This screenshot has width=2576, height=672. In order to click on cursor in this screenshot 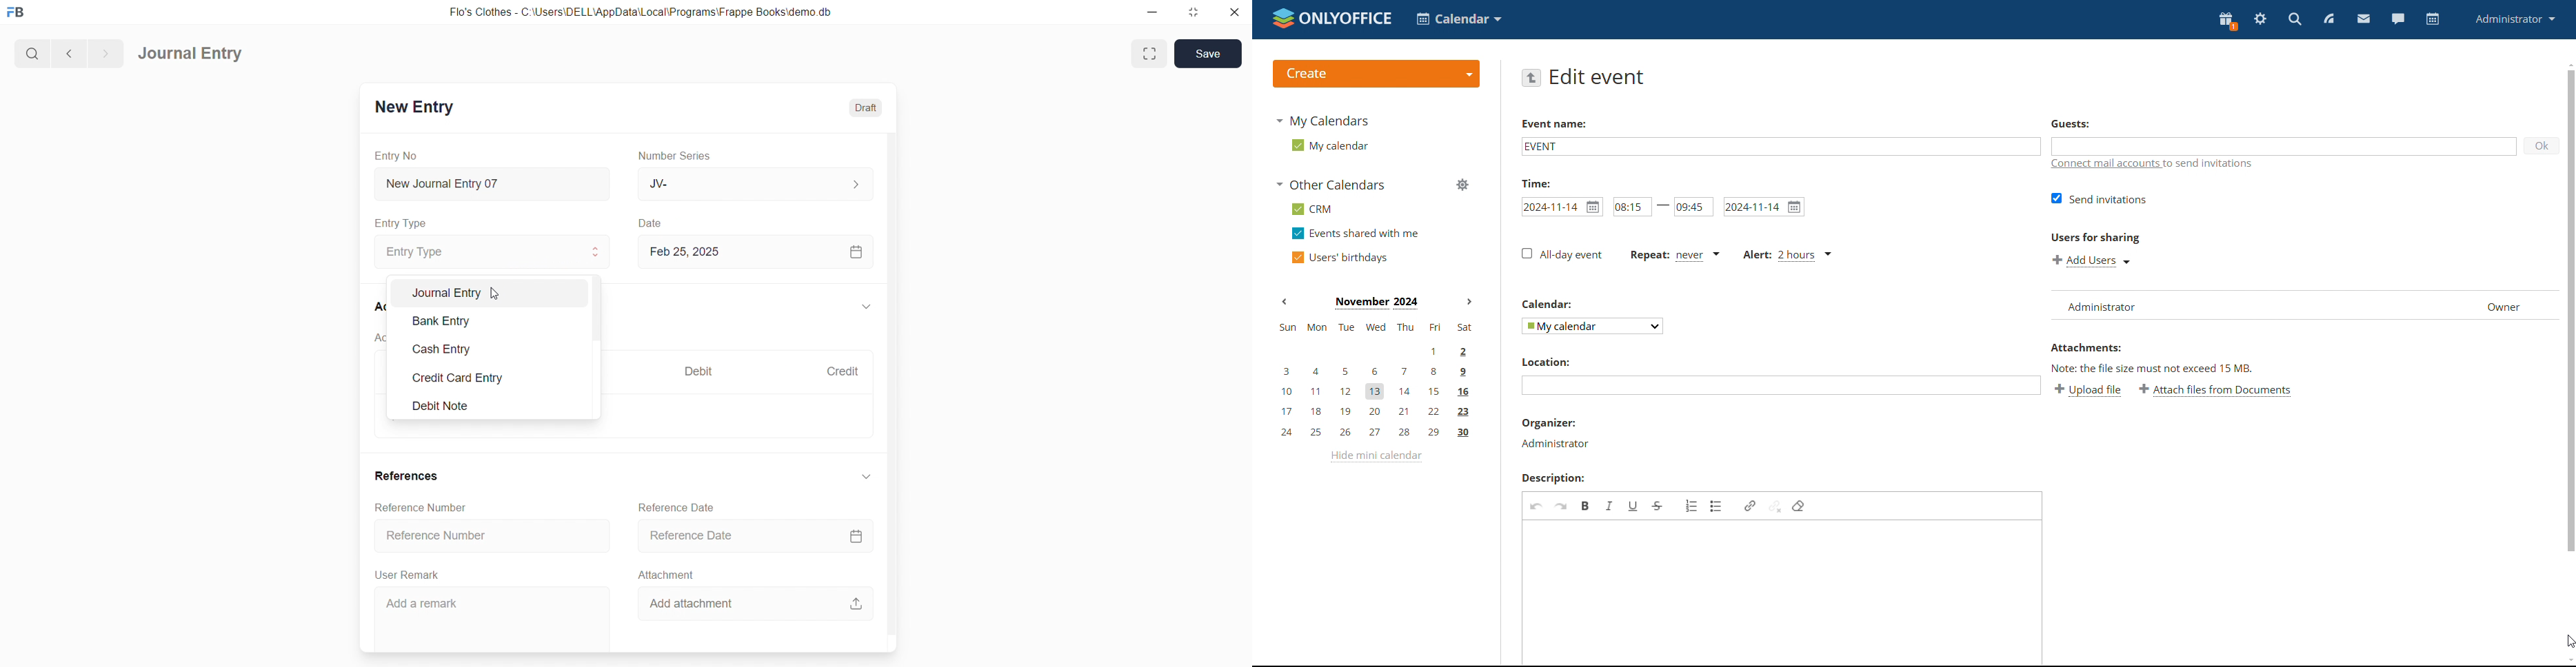, I will do `click(497, 296)`.